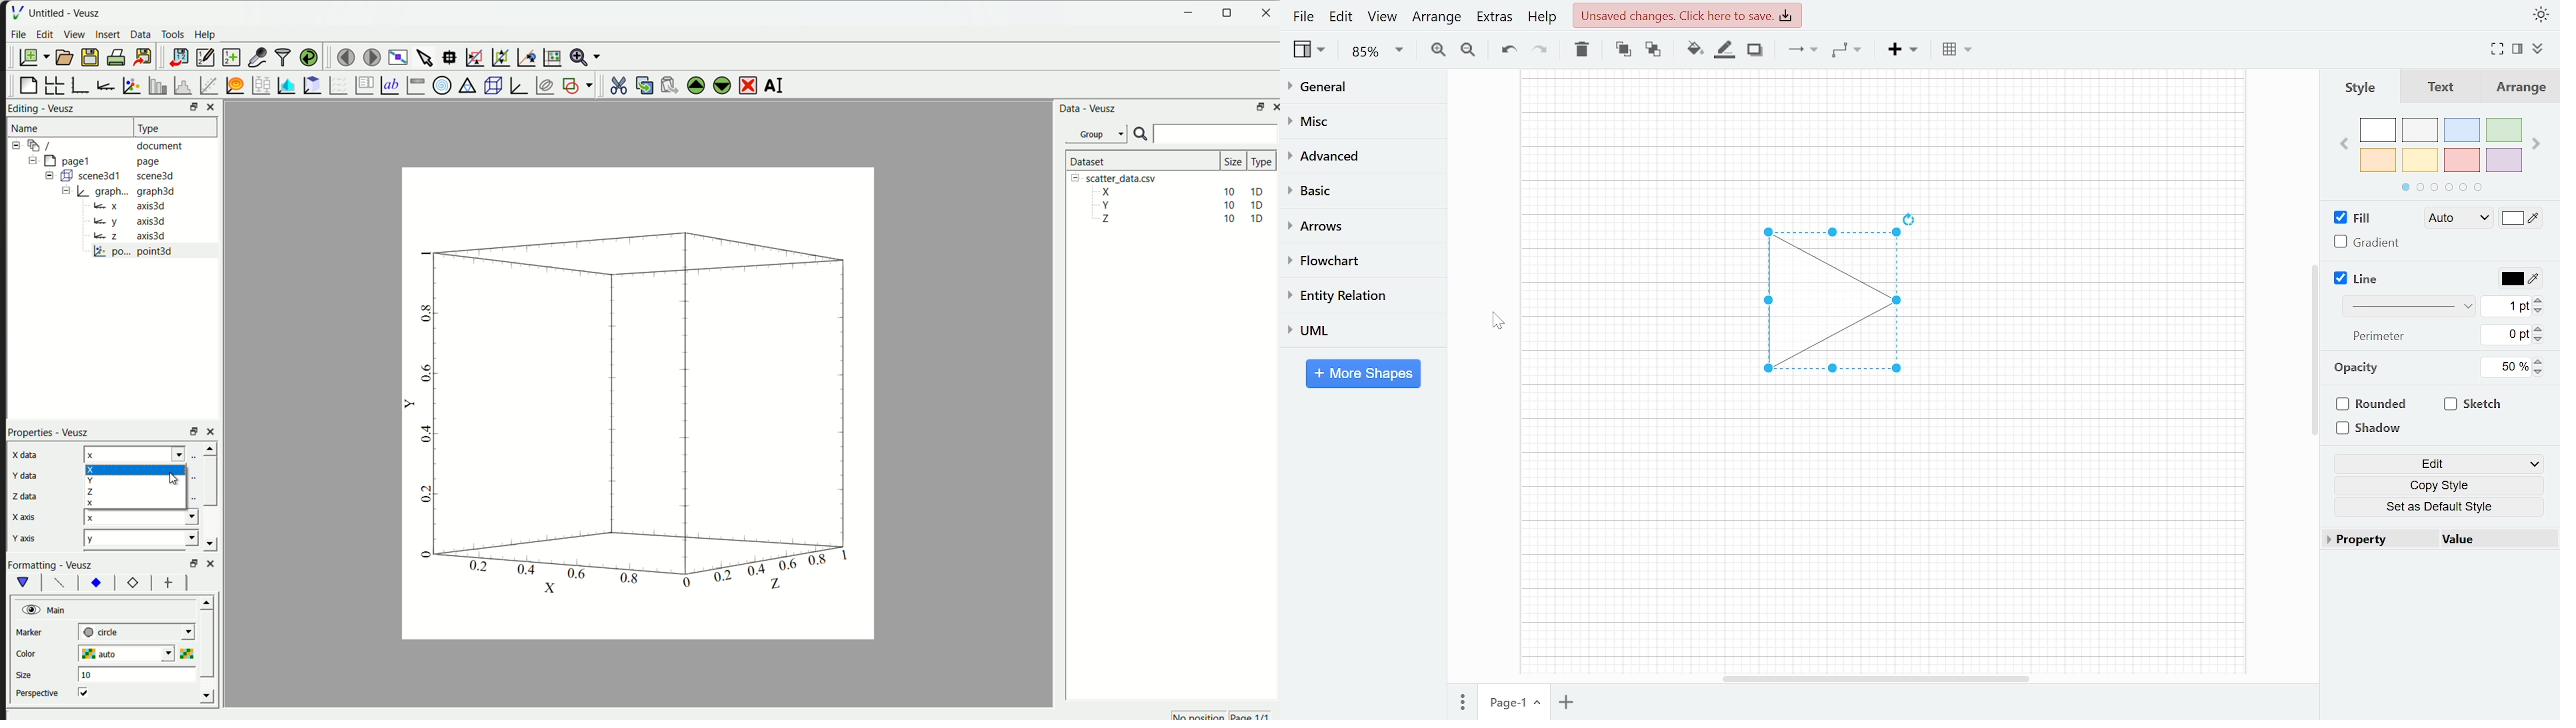 The image size is (2576, 728). Describe the element at coordinates (23, 535) in the screenshot. I see `y axis` at that location.